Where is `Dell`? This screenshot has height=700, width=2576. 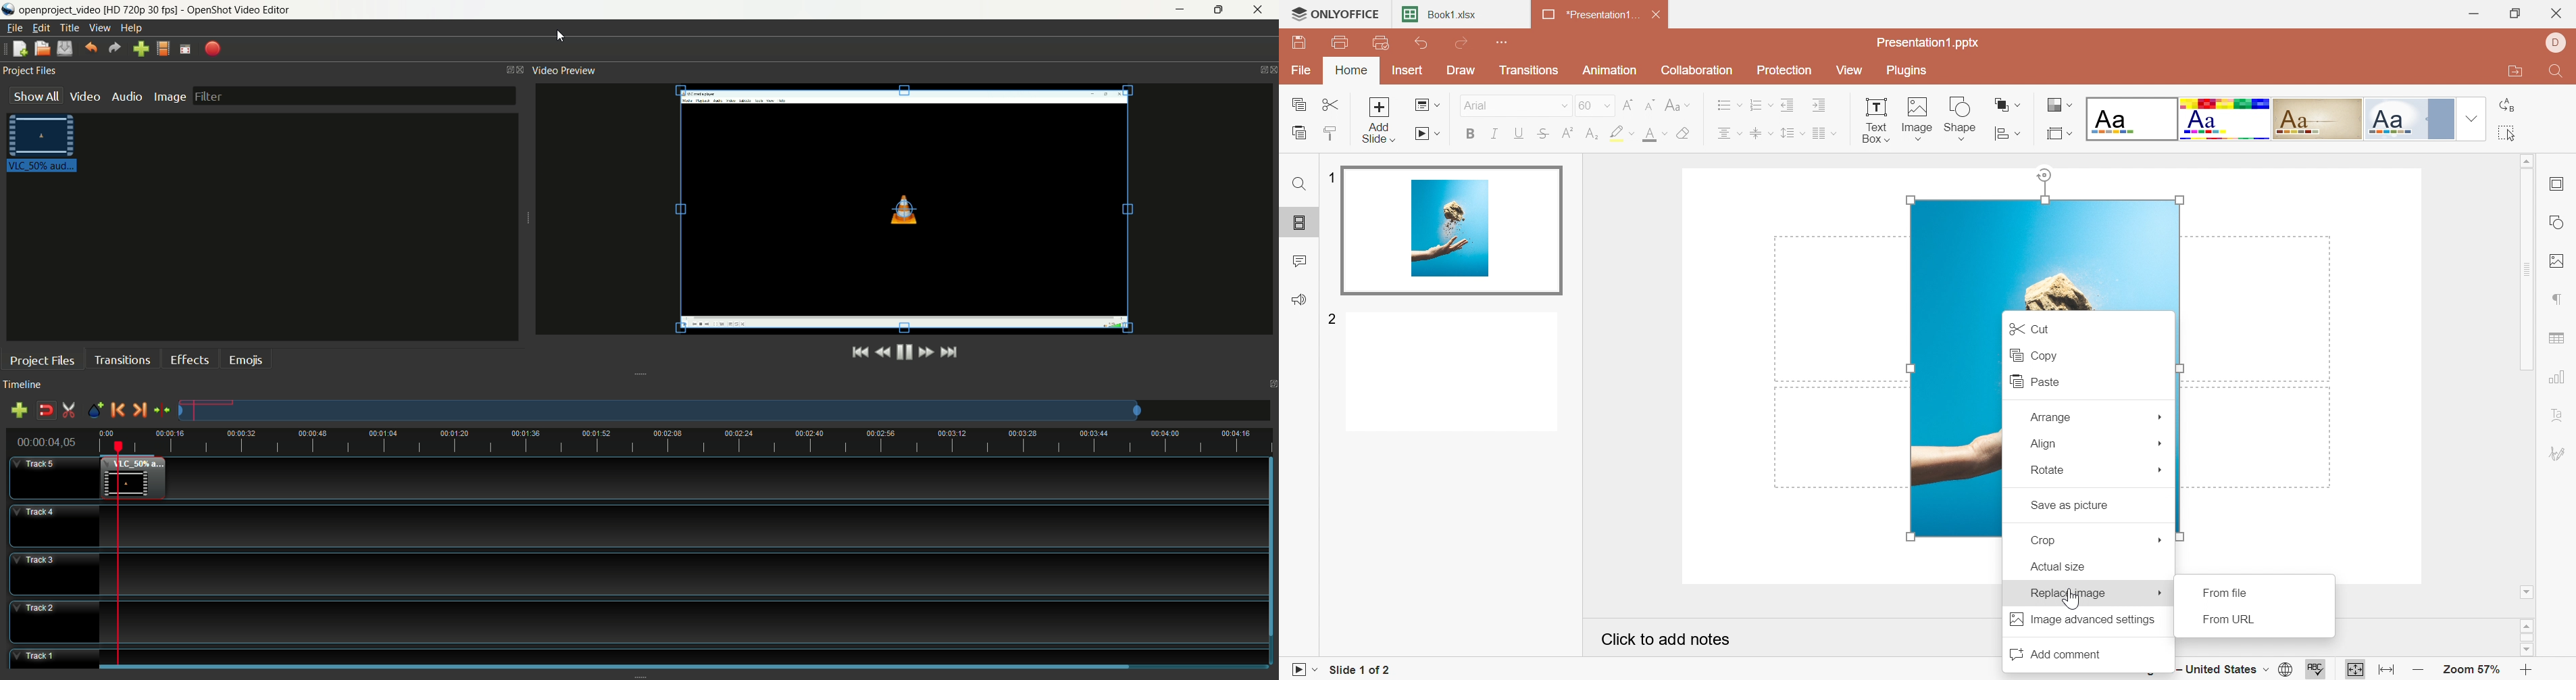 Dell is located at coordinates (2555, 44).